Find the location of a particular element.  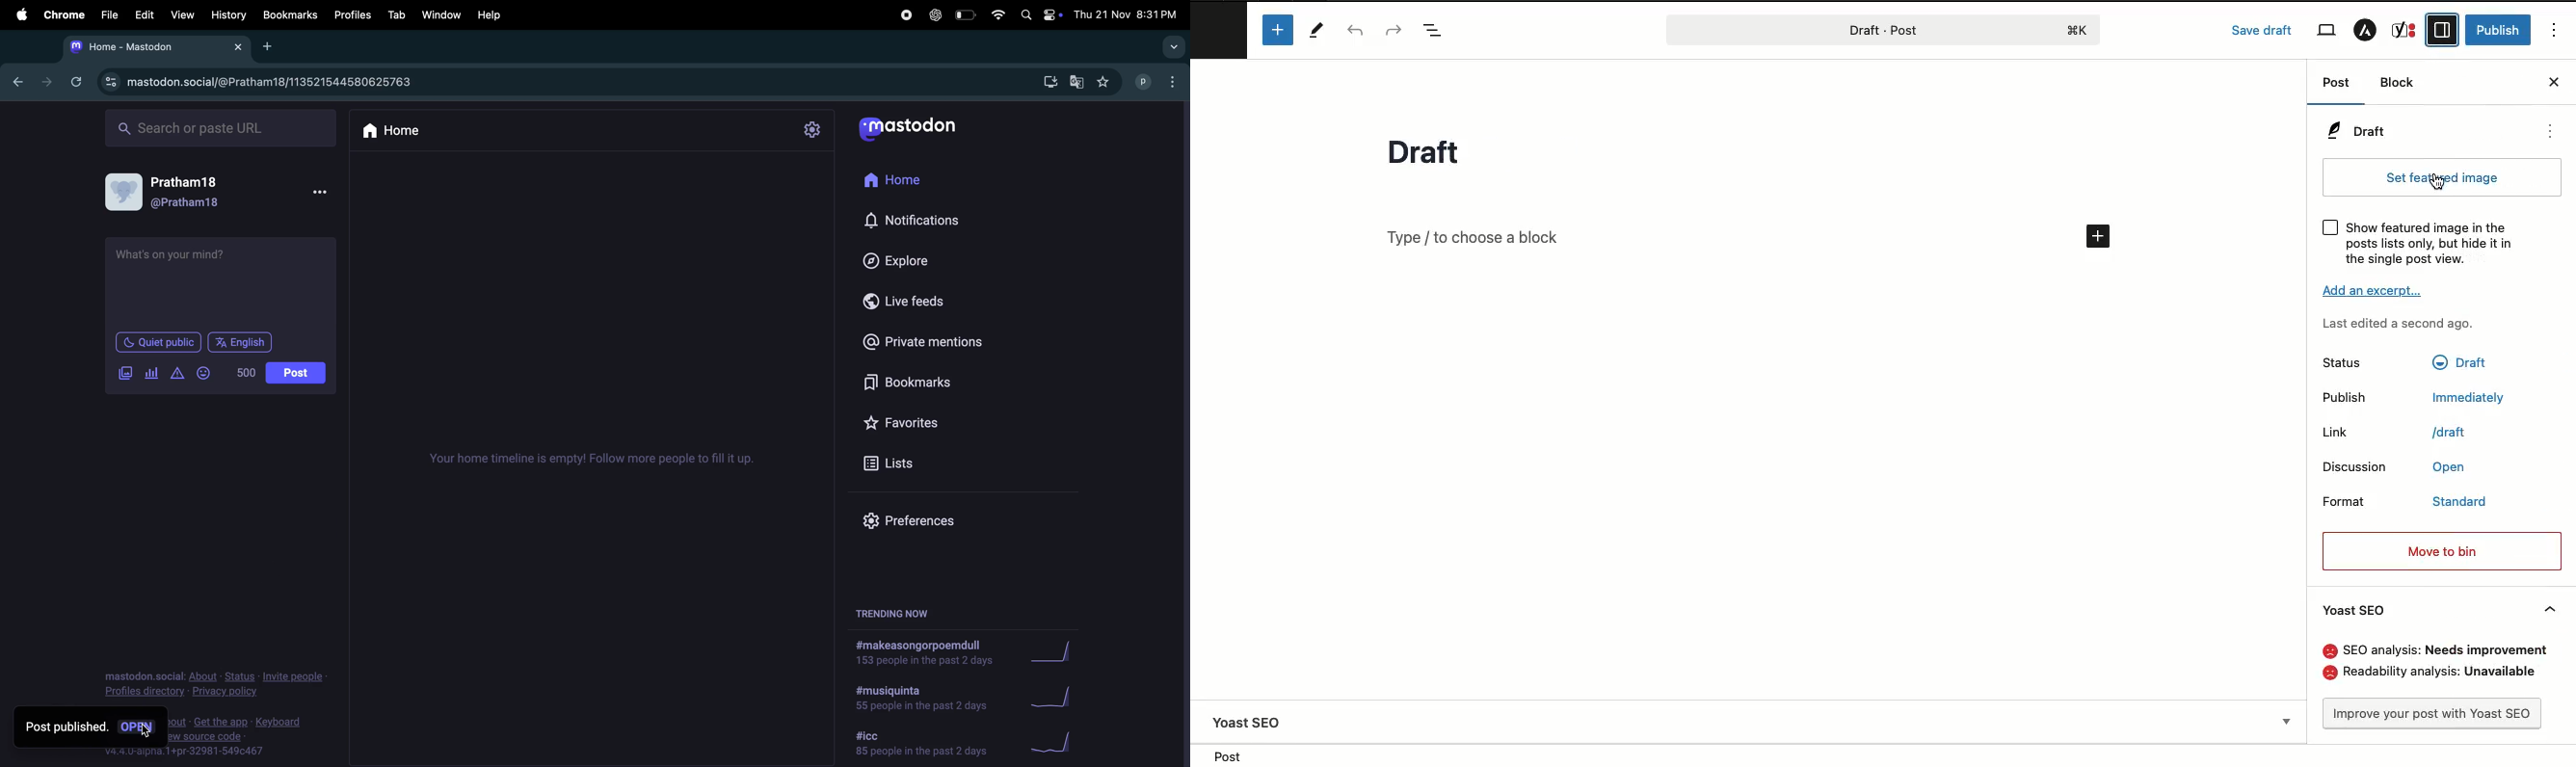

favourites is located at coordinates (1106, 82).